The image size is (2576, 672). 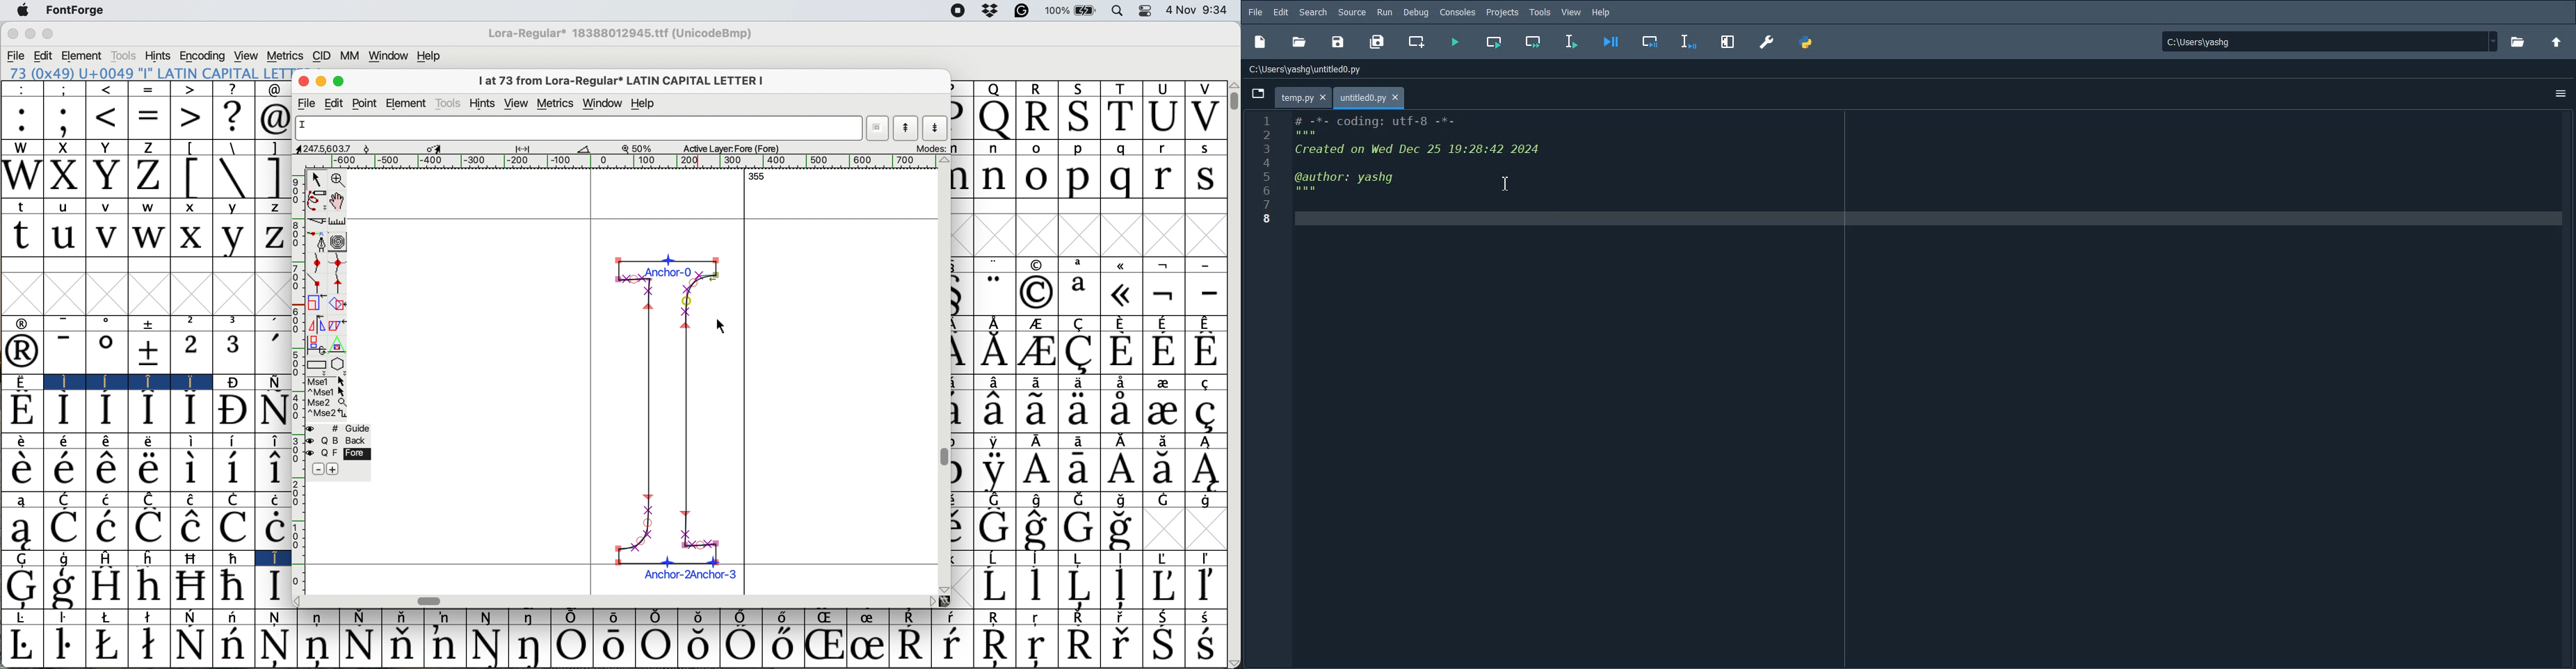 I want to click on Symbol, so click(x=20, y=529).